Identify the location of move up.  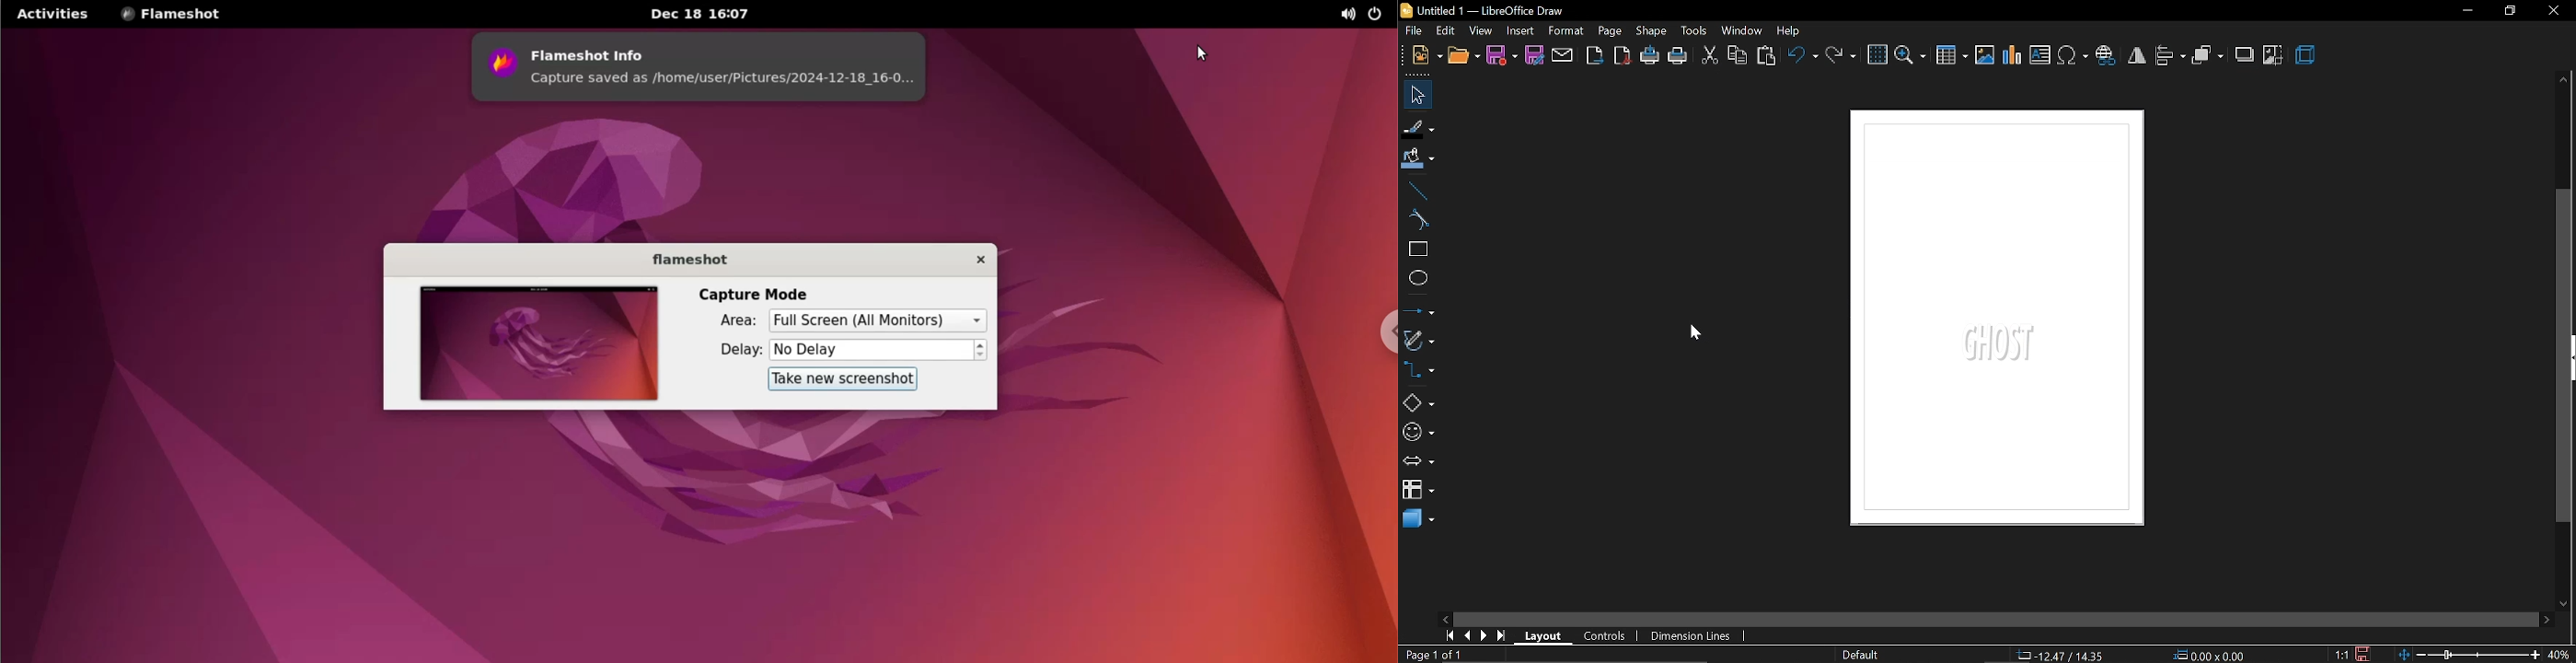
(2565, 81).